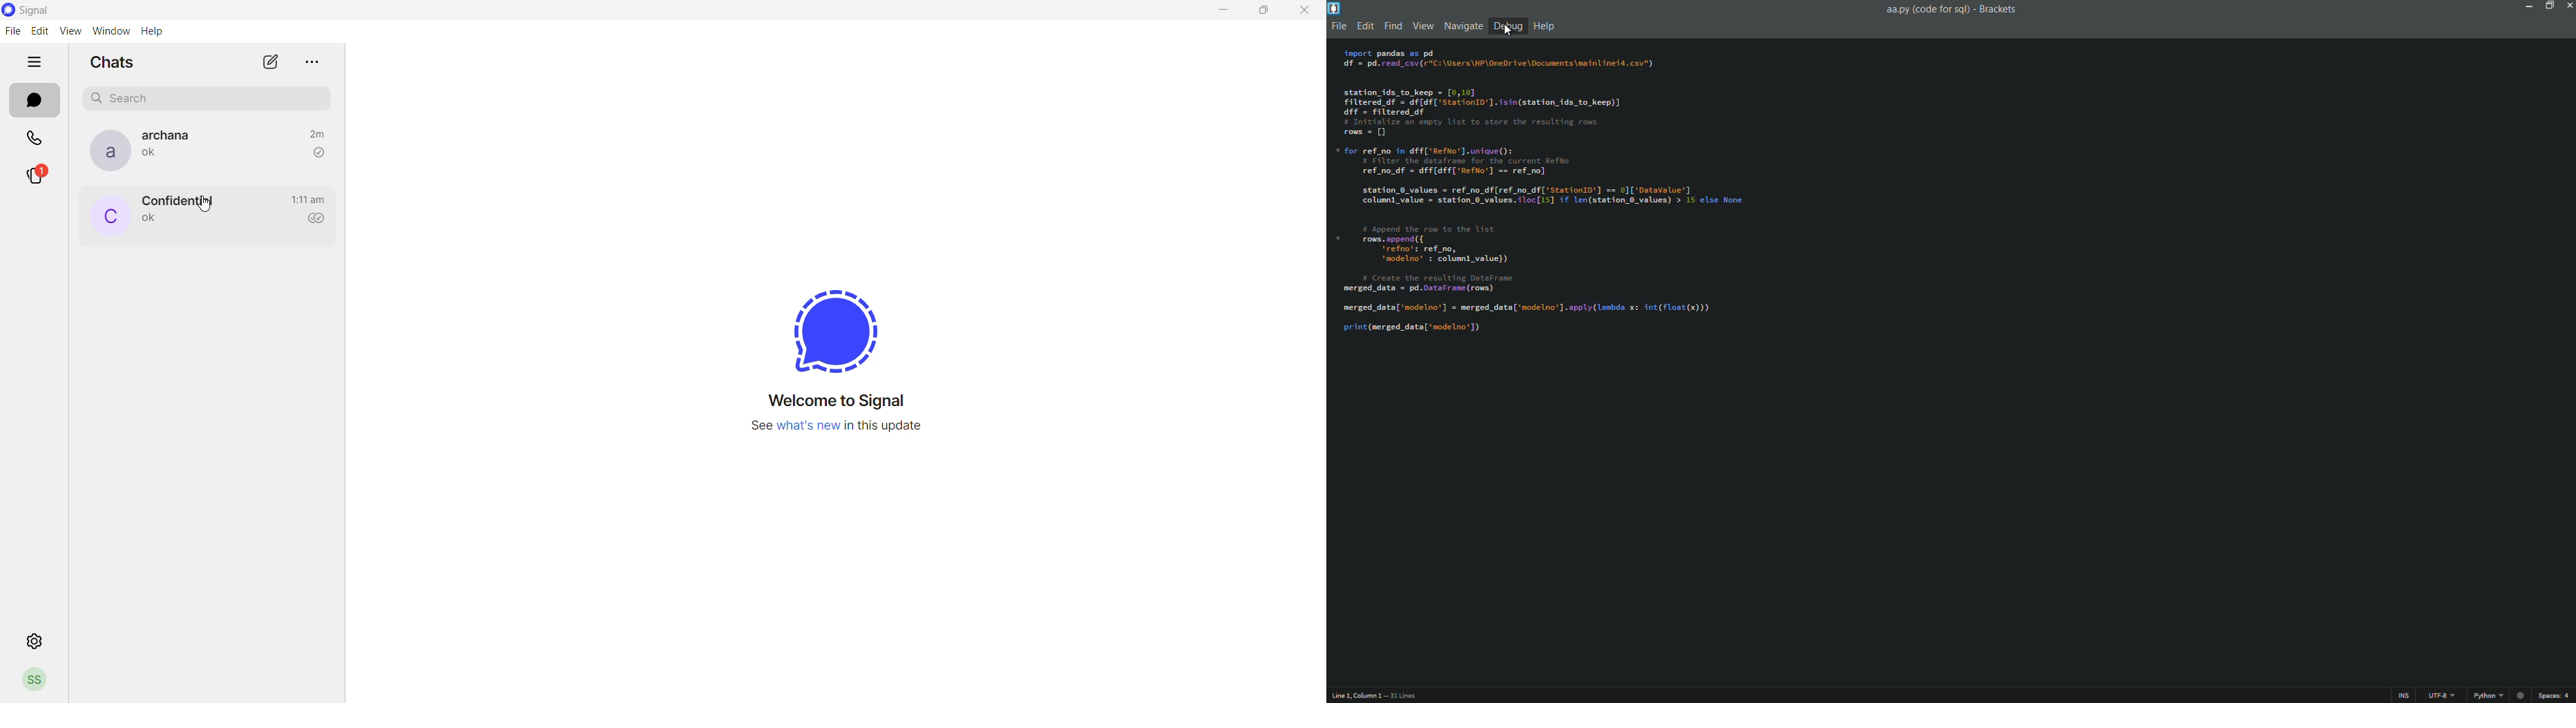 This screenshot has width=2576, height=728. What do you see at coordinates (155, 32) in the screenshot?
I see `help` at bounding box center [155, 32].